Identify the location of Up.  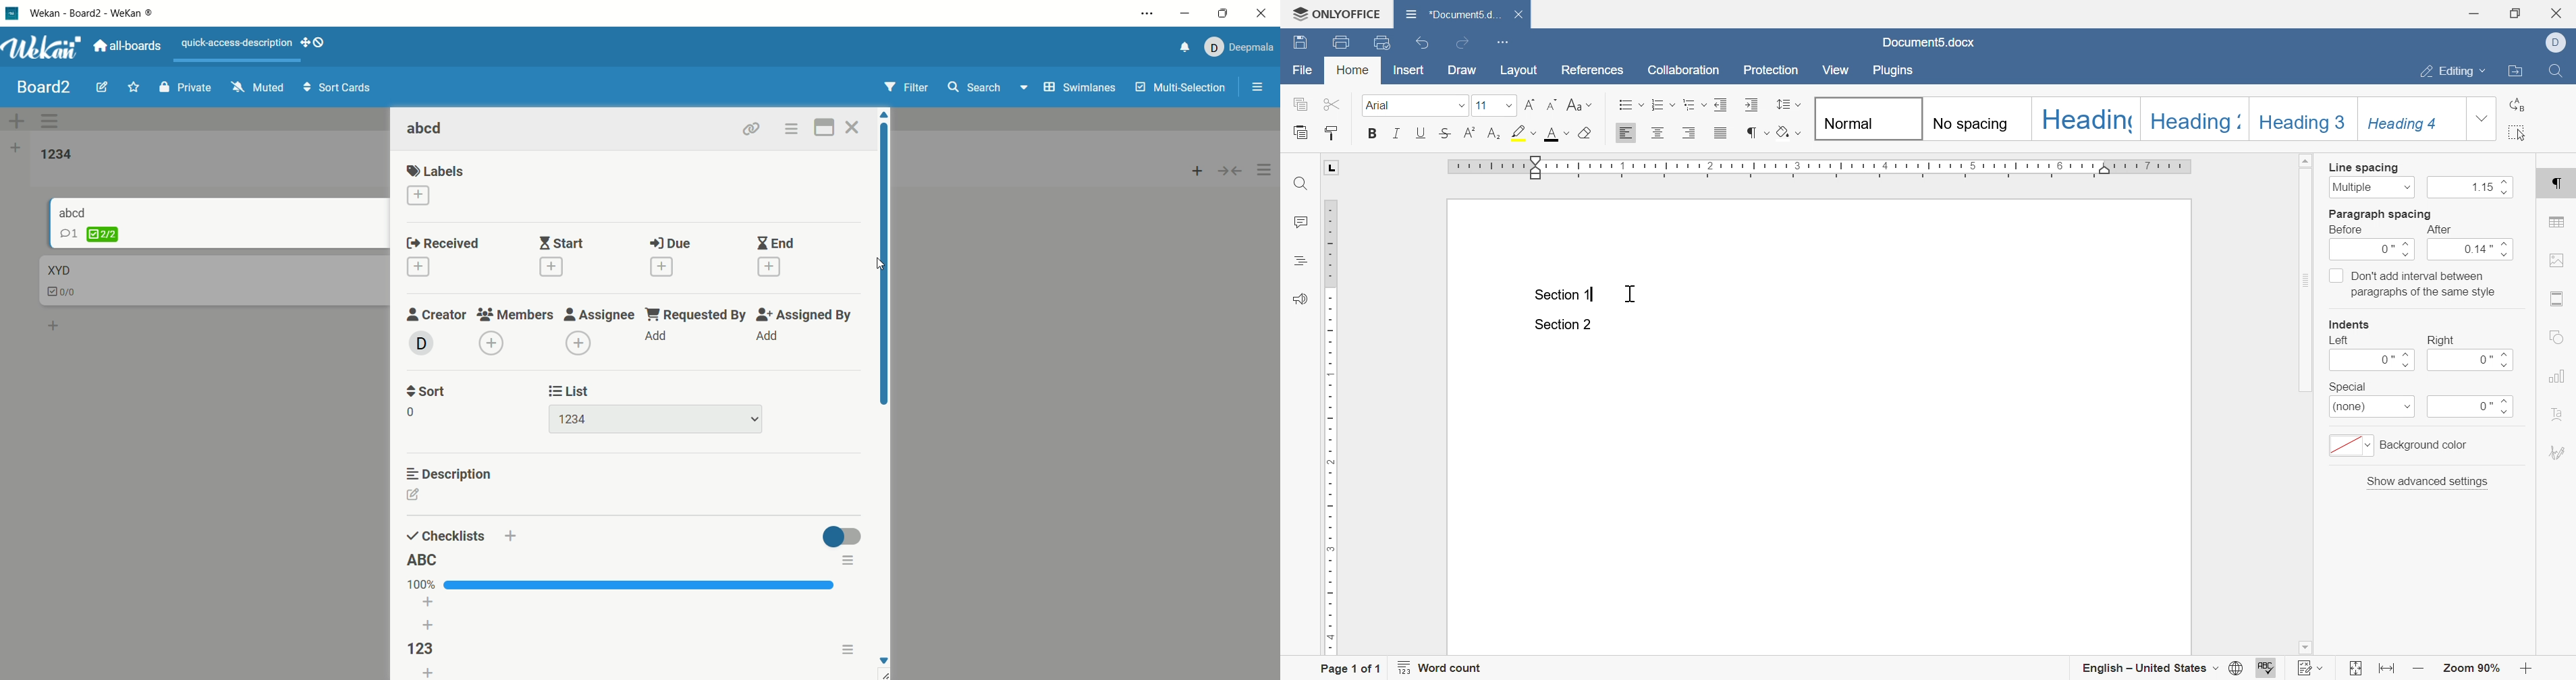
(888, 116).